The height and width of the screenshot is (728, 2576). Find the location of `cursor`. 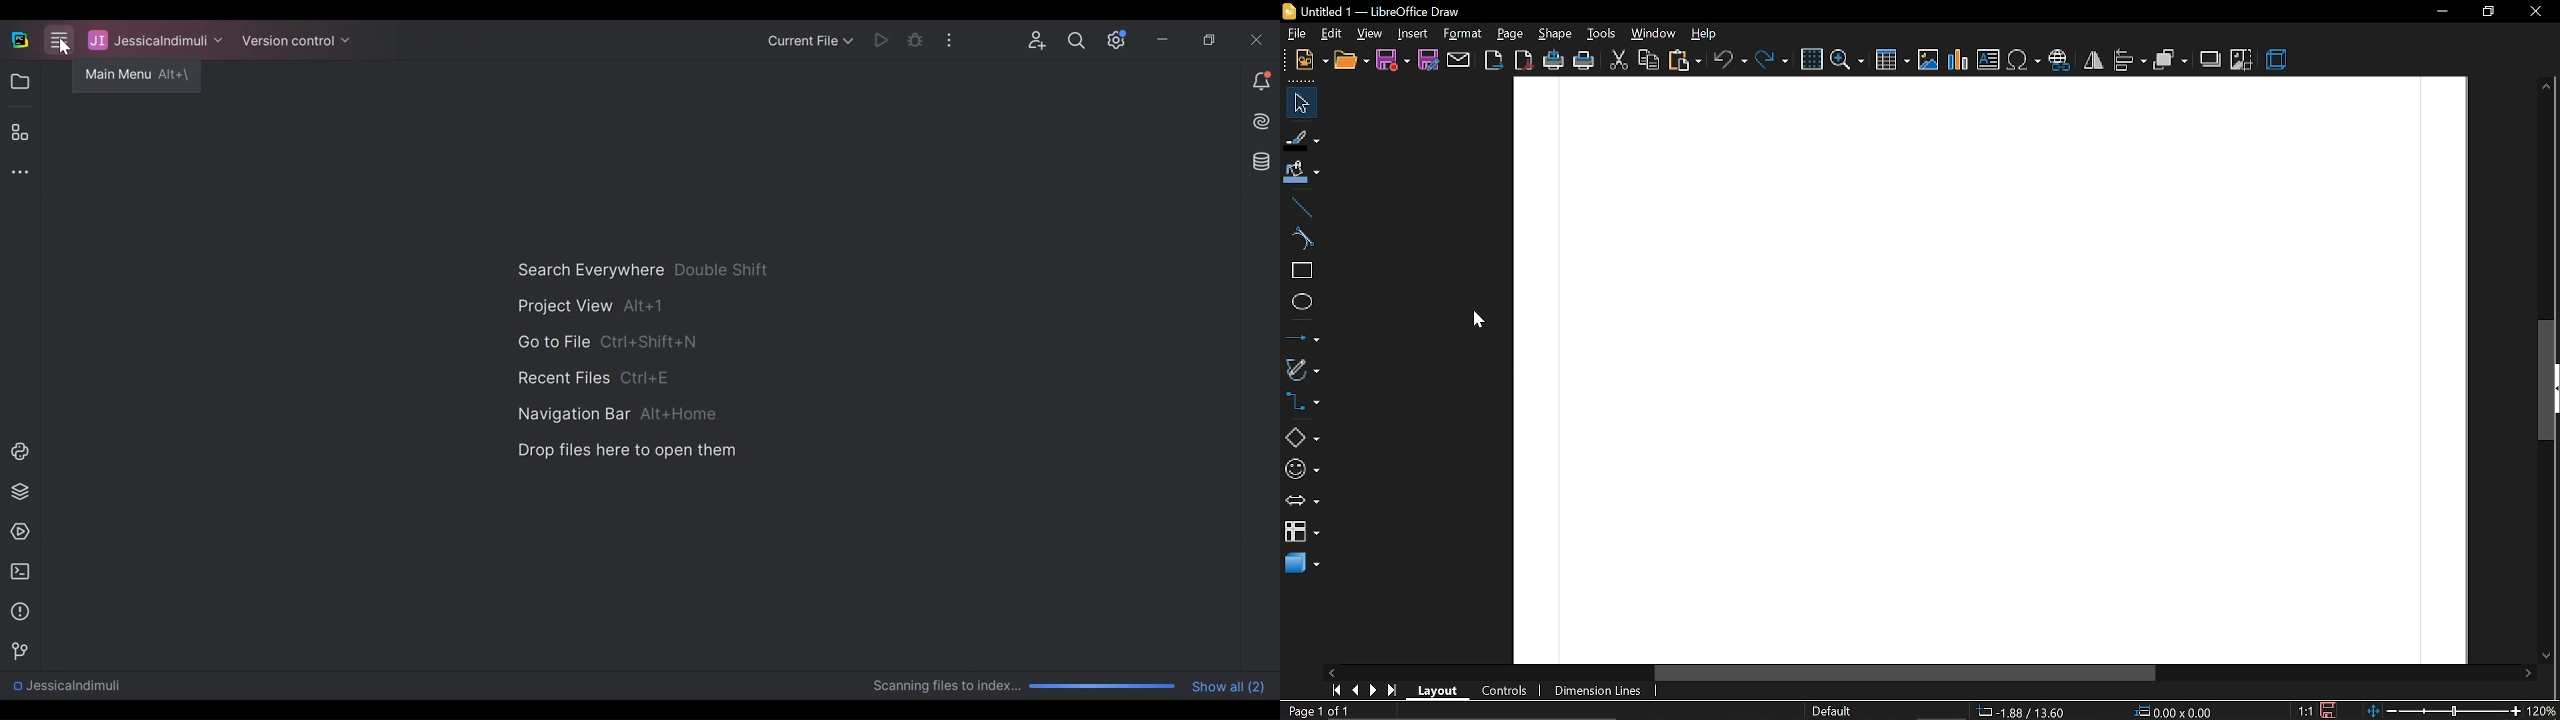

cursor is located at coordinates (1482, 320).